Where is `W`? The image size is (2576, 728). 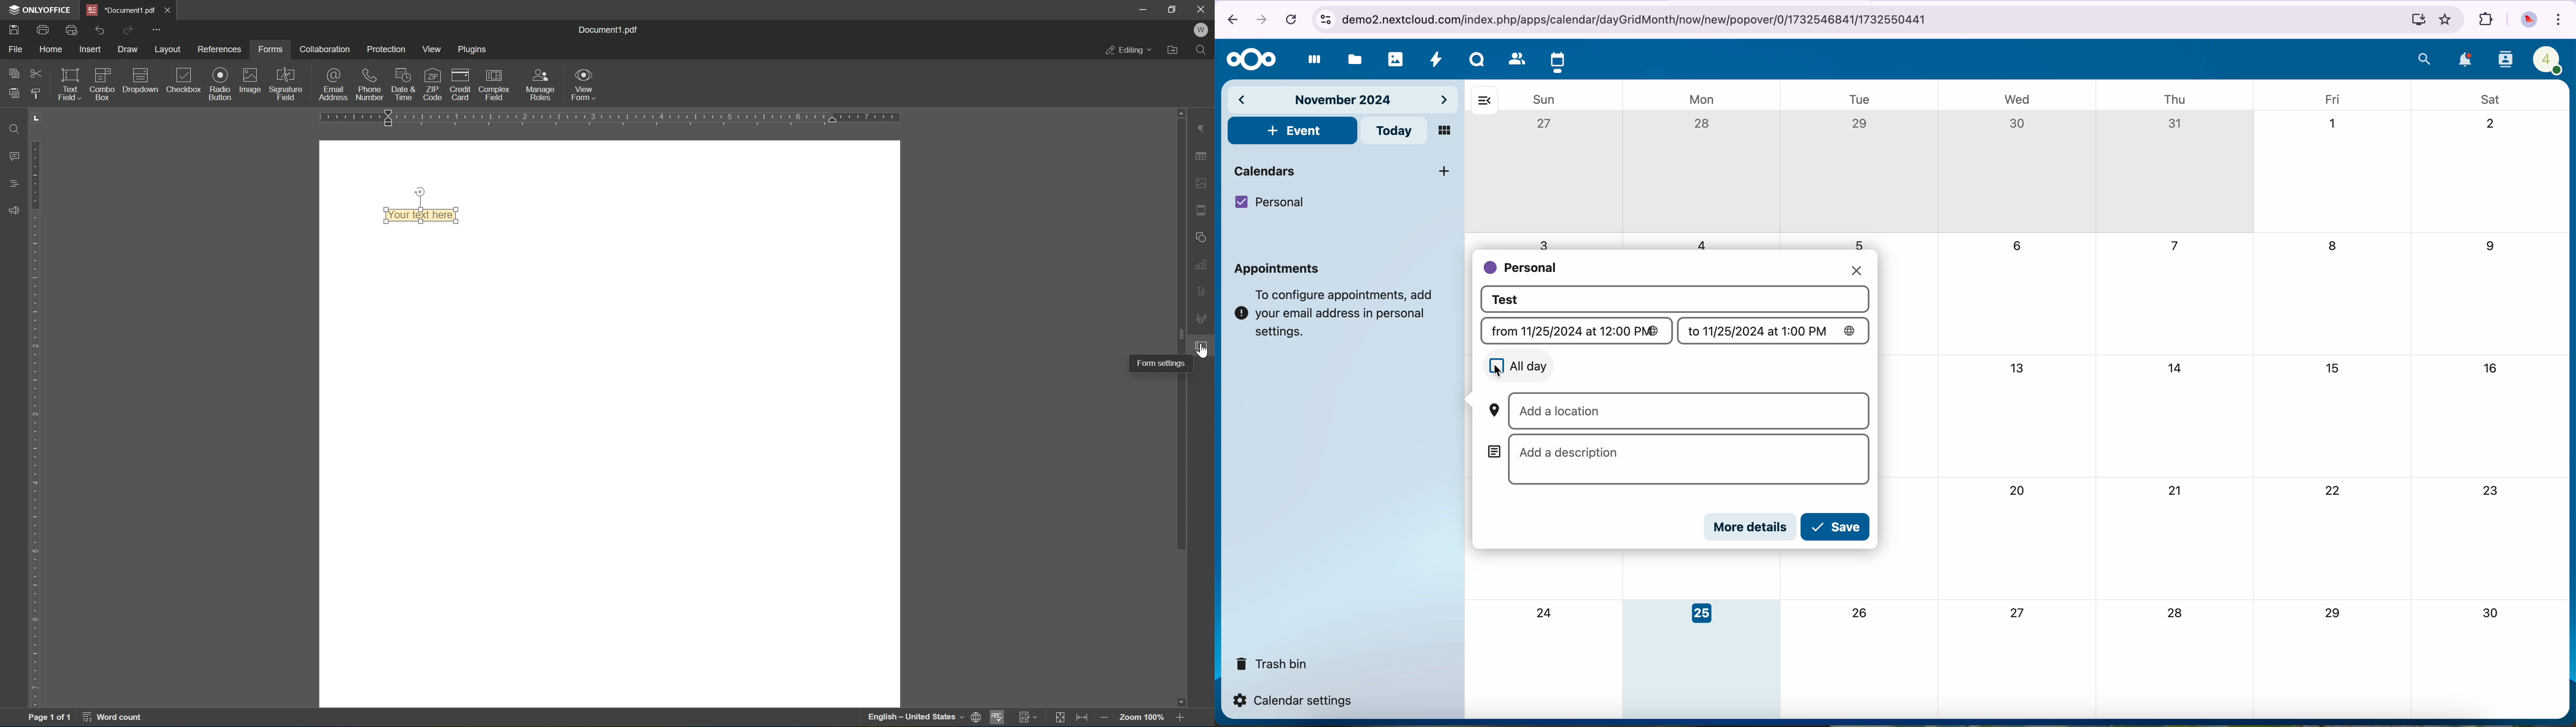 W is located at coordinates (1204, 28).